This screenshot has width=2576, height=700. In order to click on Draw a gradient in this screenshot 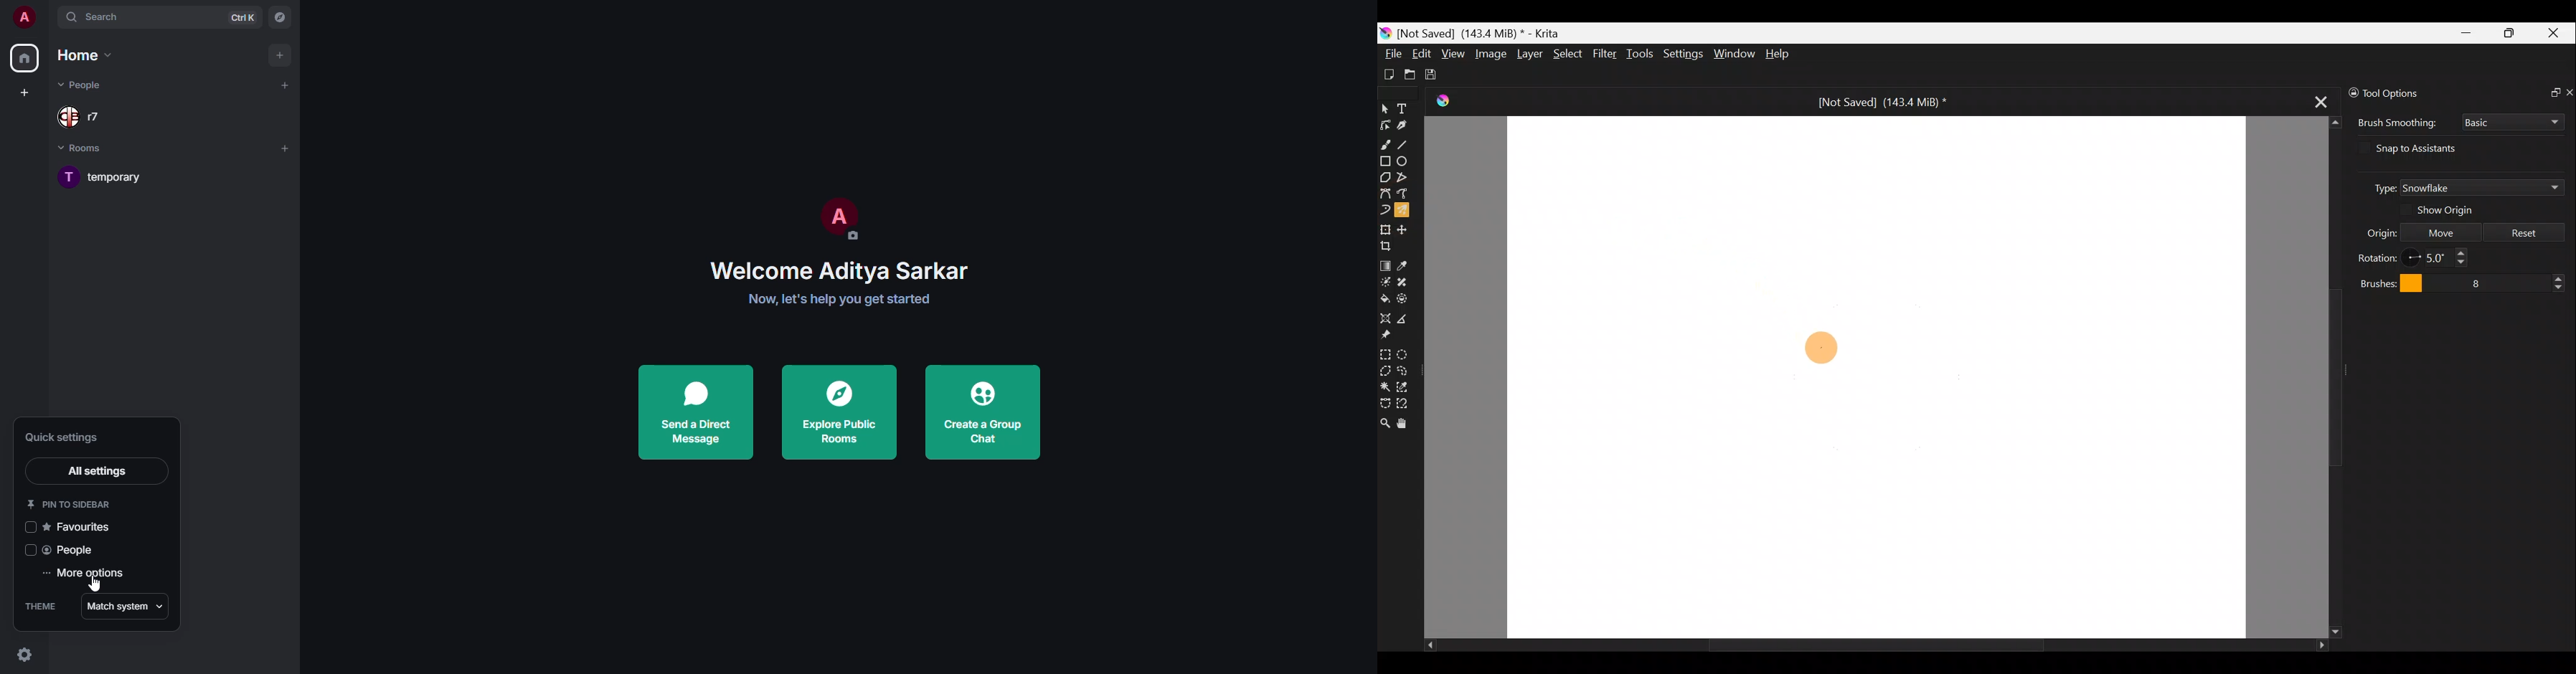, I will do `click(1385, 262)`.